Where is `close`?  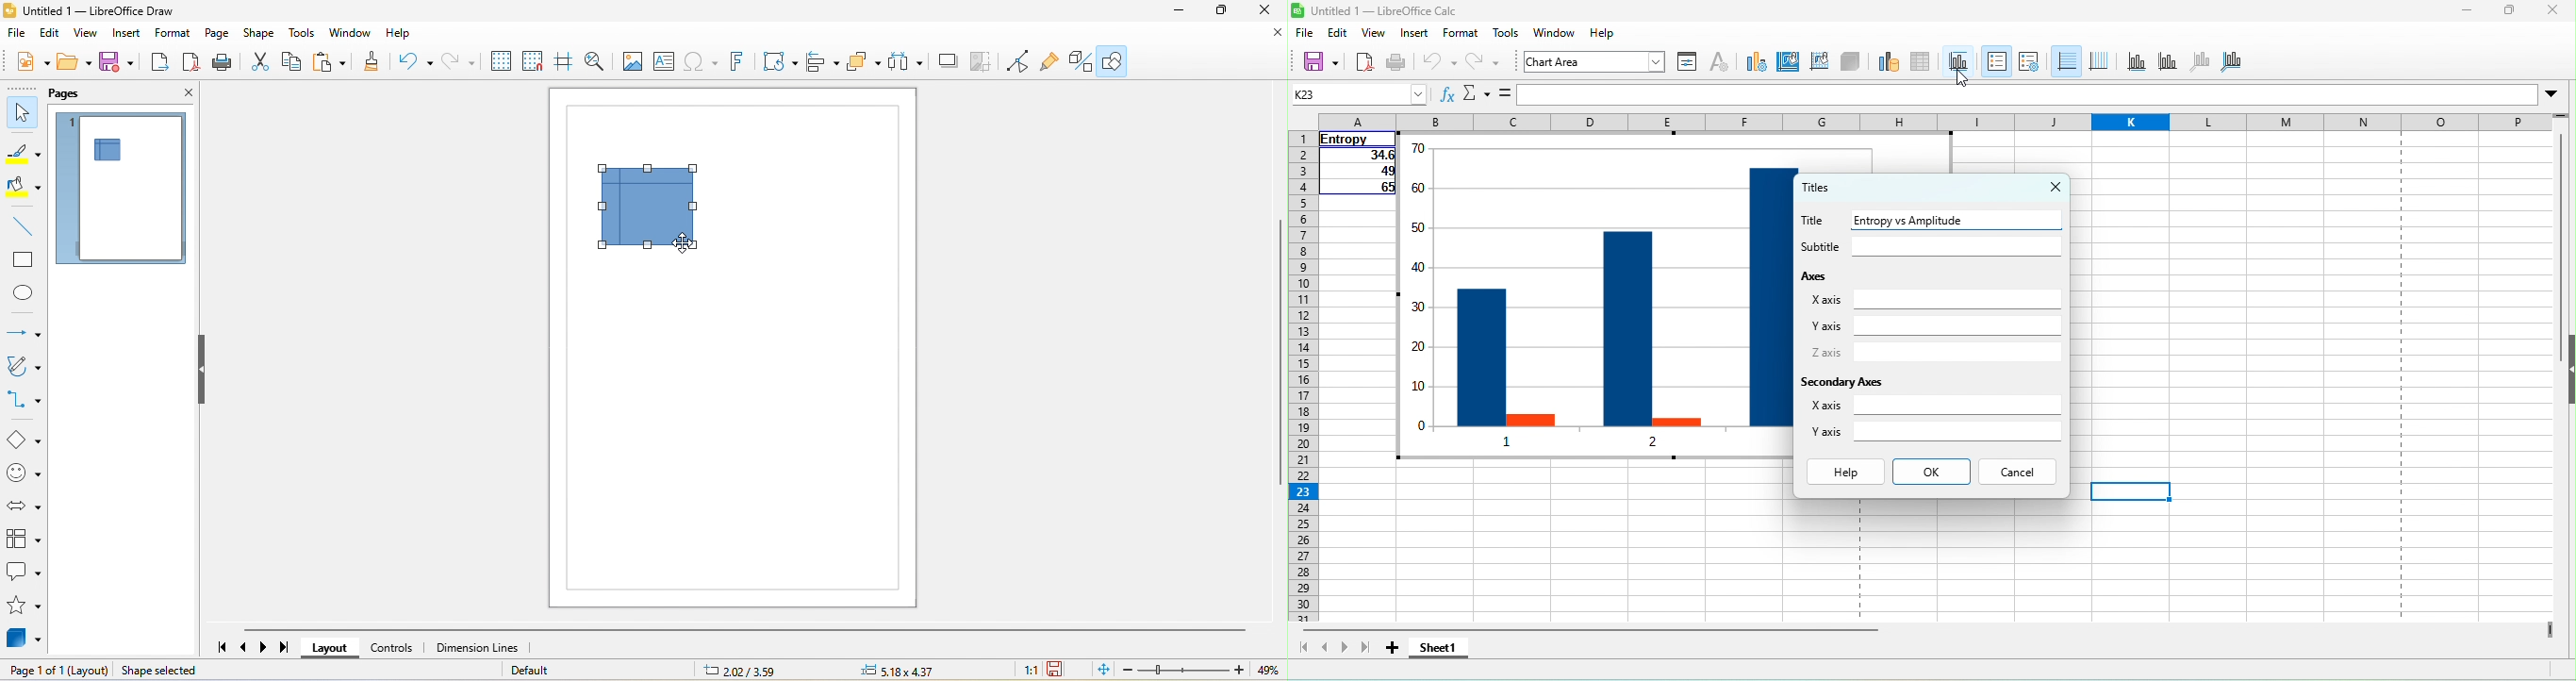
close is located at coordinates (2046, 188).